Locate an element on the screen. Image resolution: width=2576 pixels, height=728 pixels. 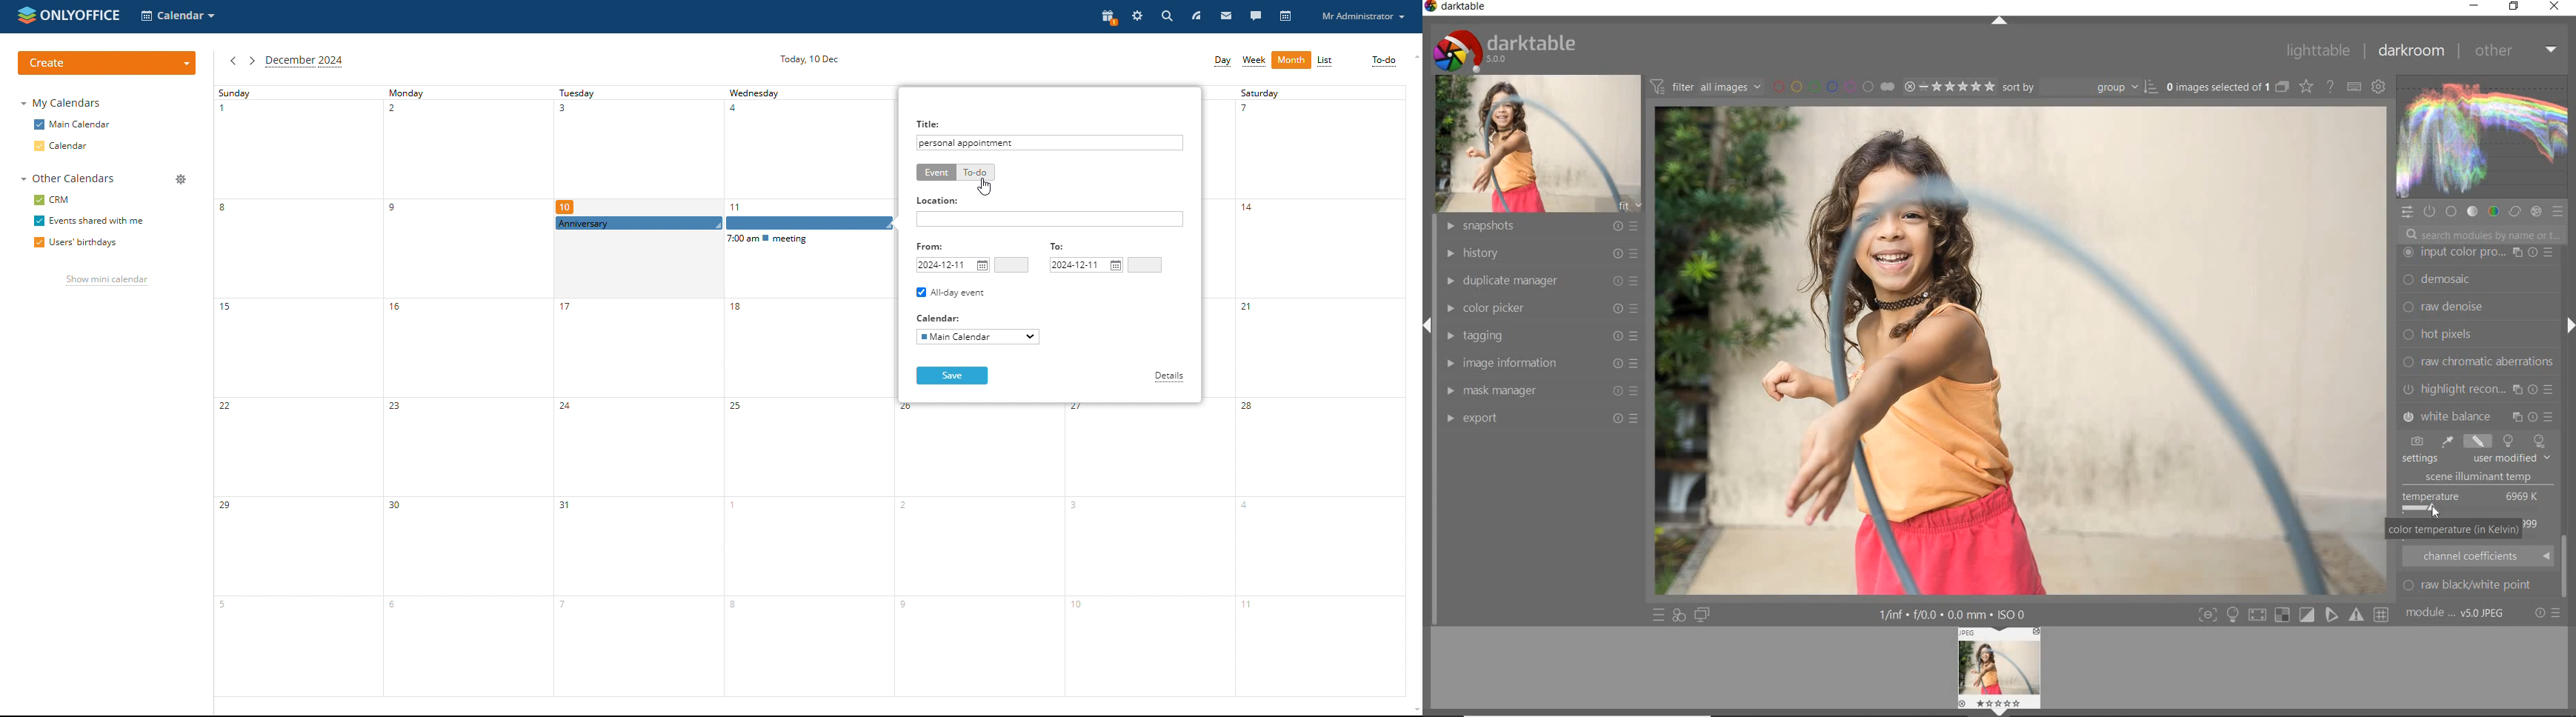
image is located at coordinates (1540, 142).